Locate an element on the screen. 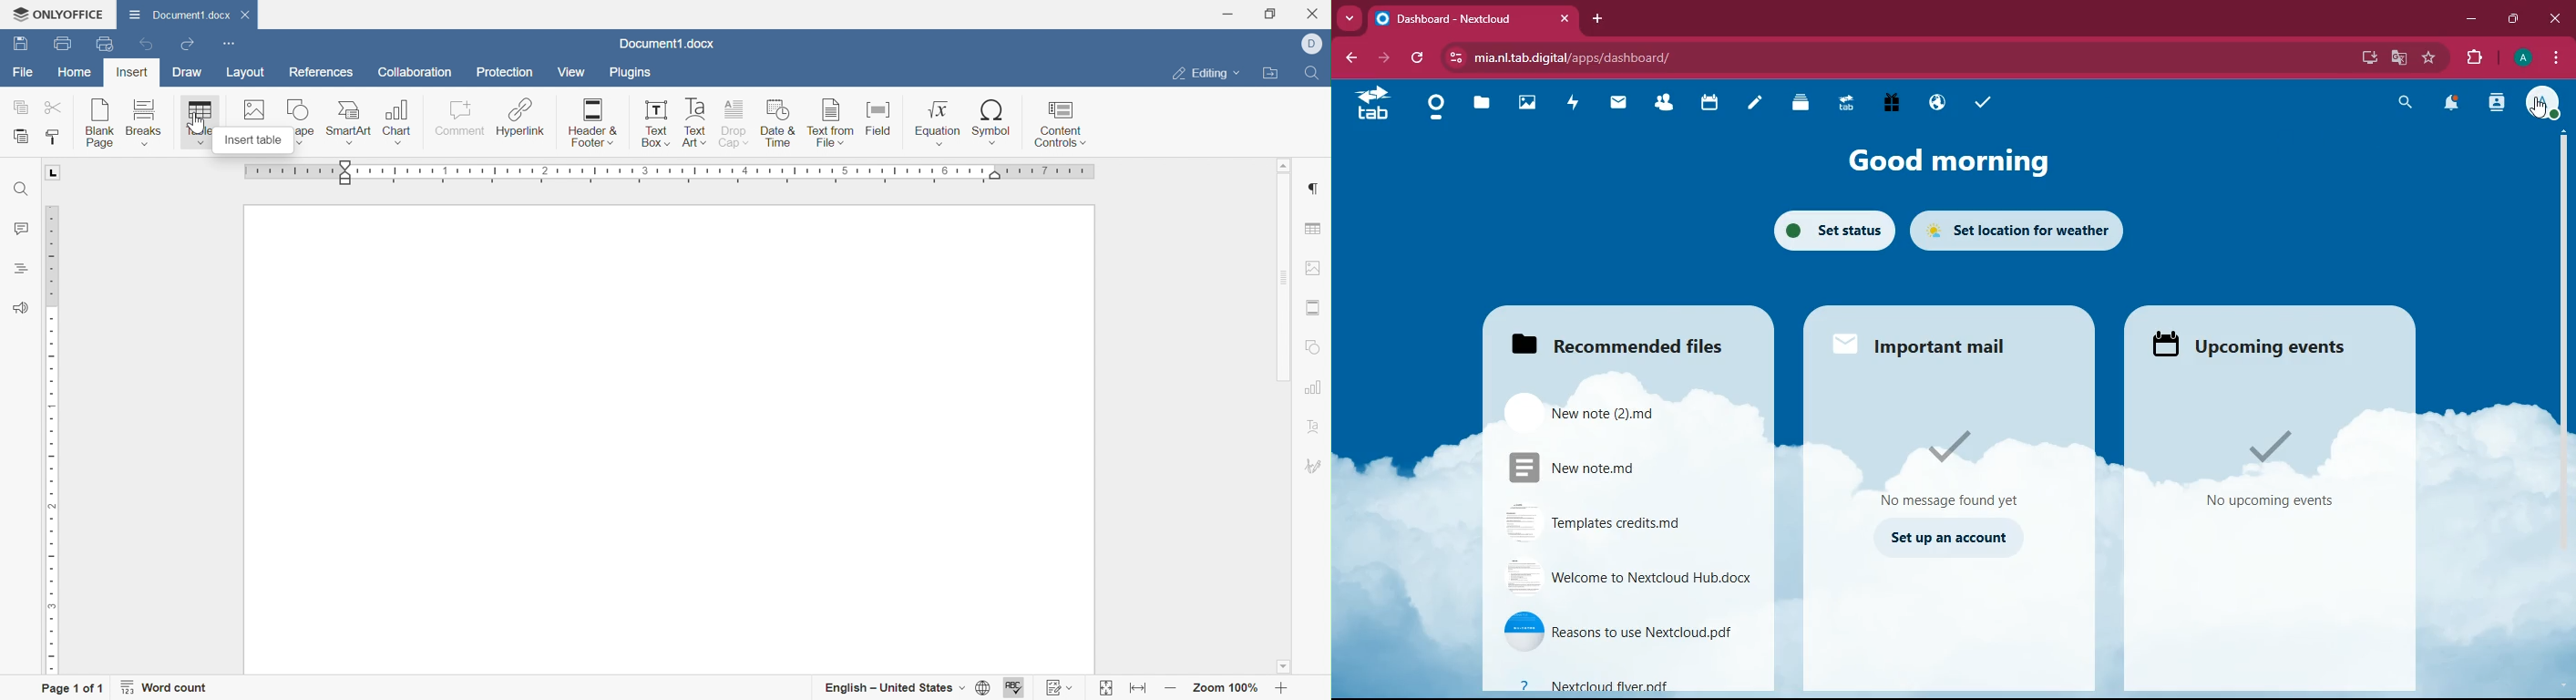 This screenshot has height=700, width=2576. Zoom in is located at coordinates (1282, 688).